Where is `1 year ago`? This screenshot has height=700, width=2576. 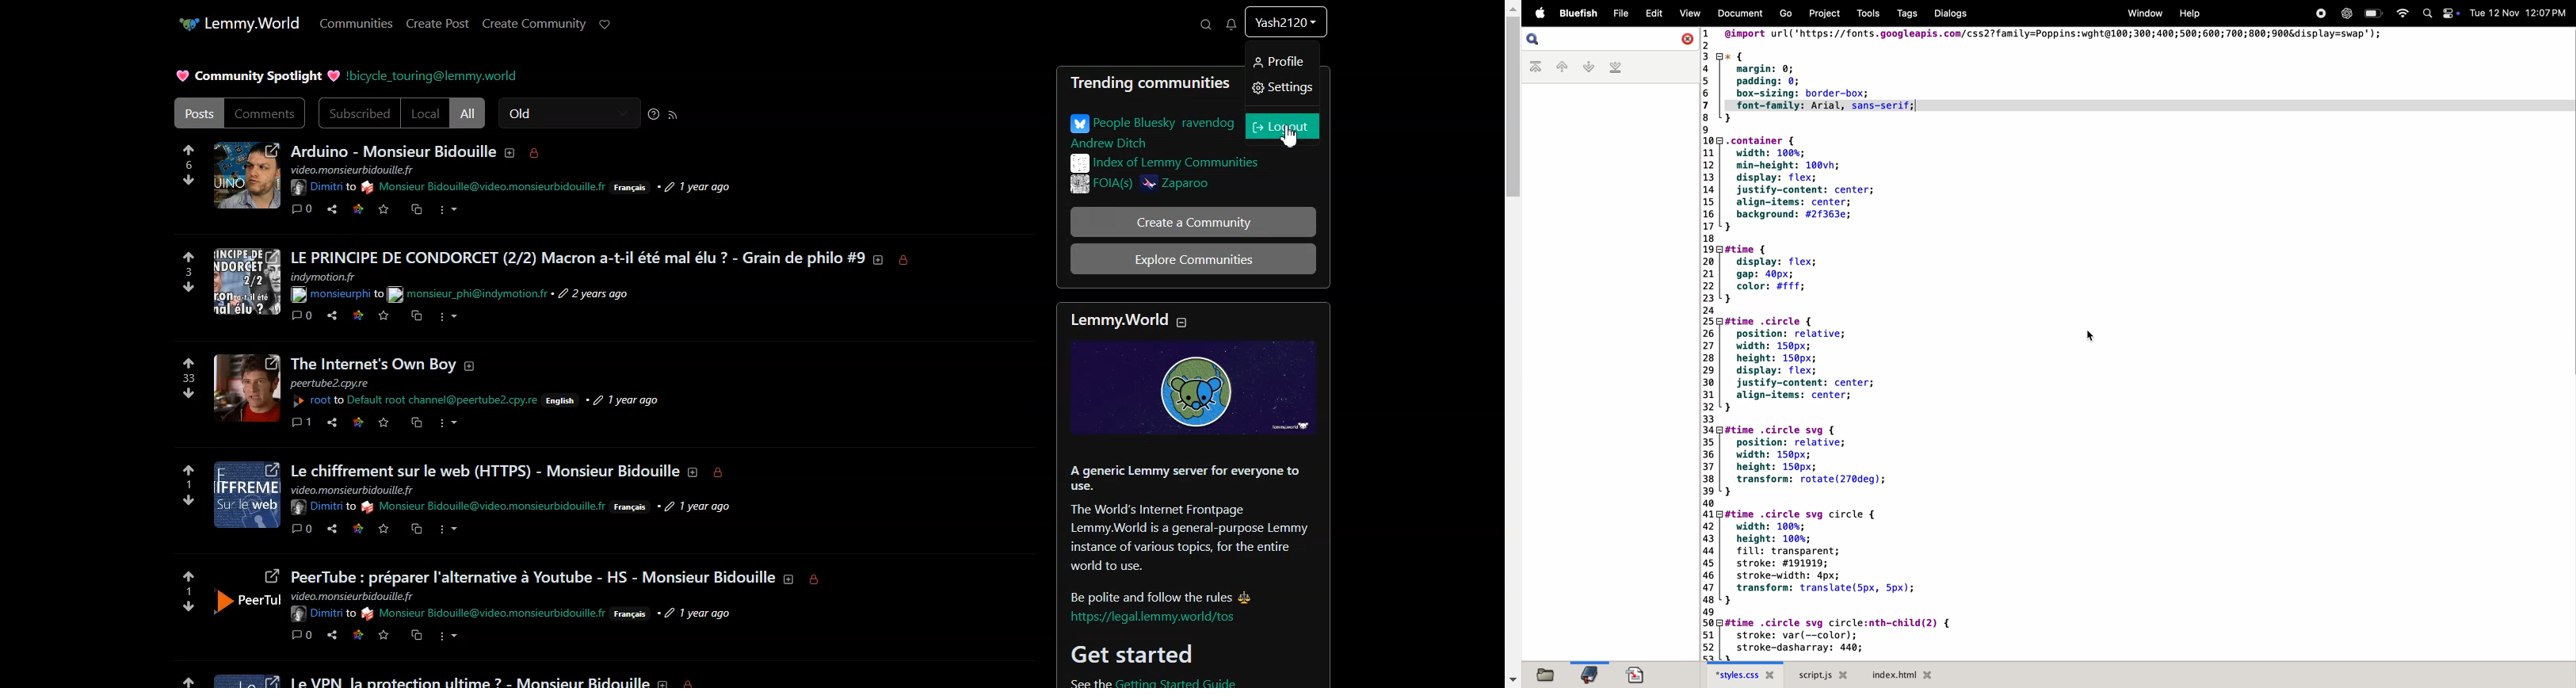
1 year ago is located at coordinates (702, 612).